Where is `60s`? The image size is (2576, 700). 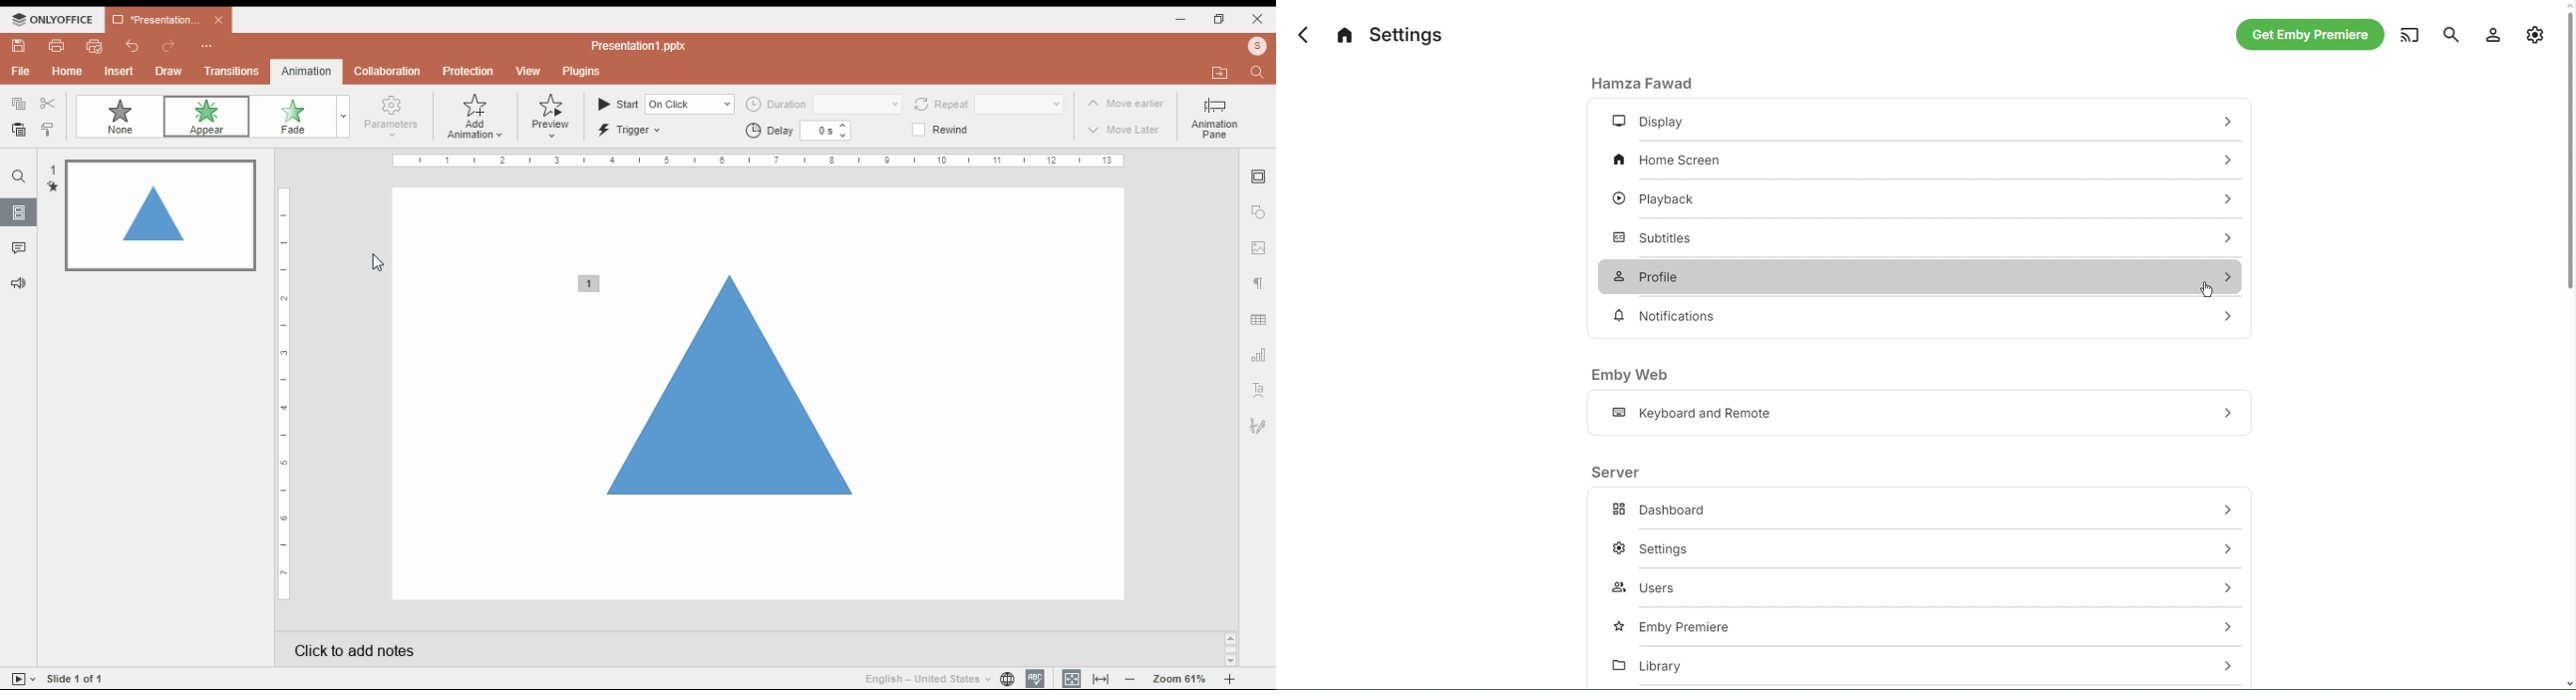 60s is located at coordinates (816, 132).